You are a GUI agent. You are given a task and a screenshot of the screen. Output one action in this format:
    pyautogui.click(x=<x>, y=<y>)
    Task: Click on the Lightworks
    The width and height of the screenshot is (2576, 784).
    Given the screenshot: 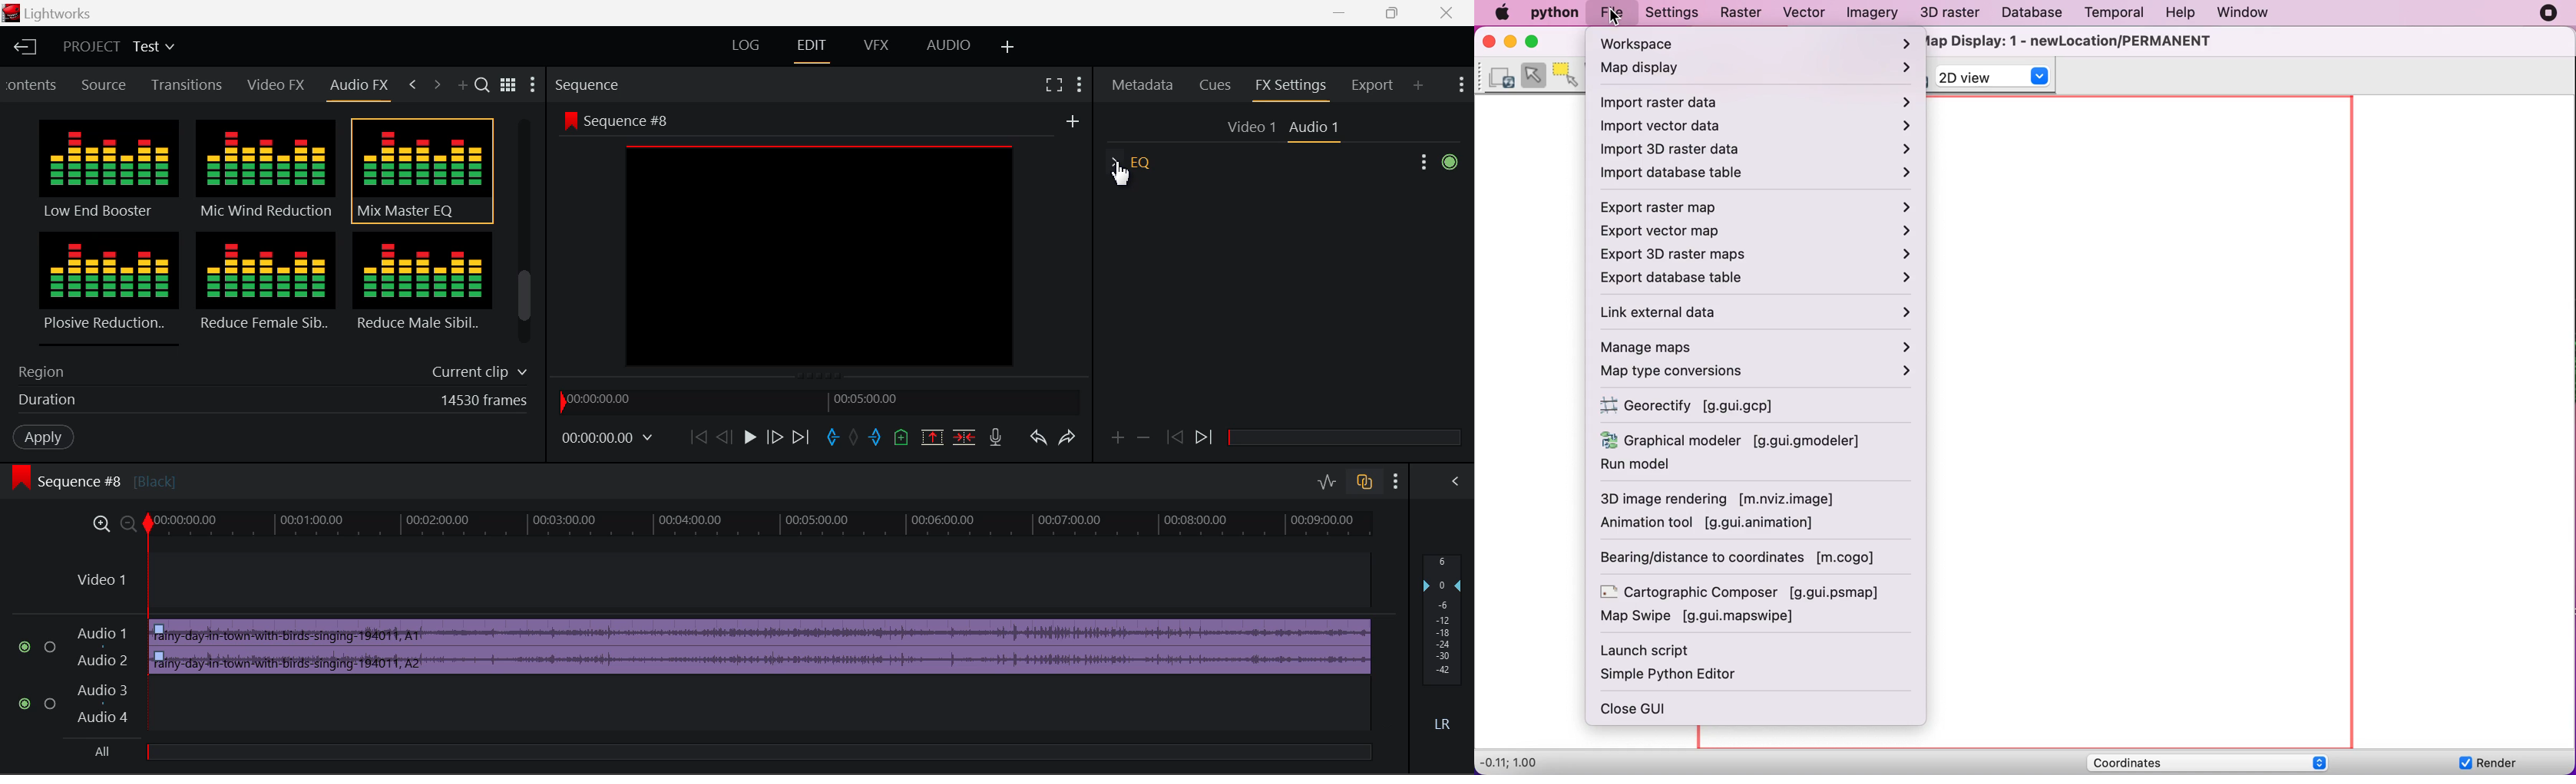 What is the action you would take?
    pyautogui.click(x=69, y=14)
    